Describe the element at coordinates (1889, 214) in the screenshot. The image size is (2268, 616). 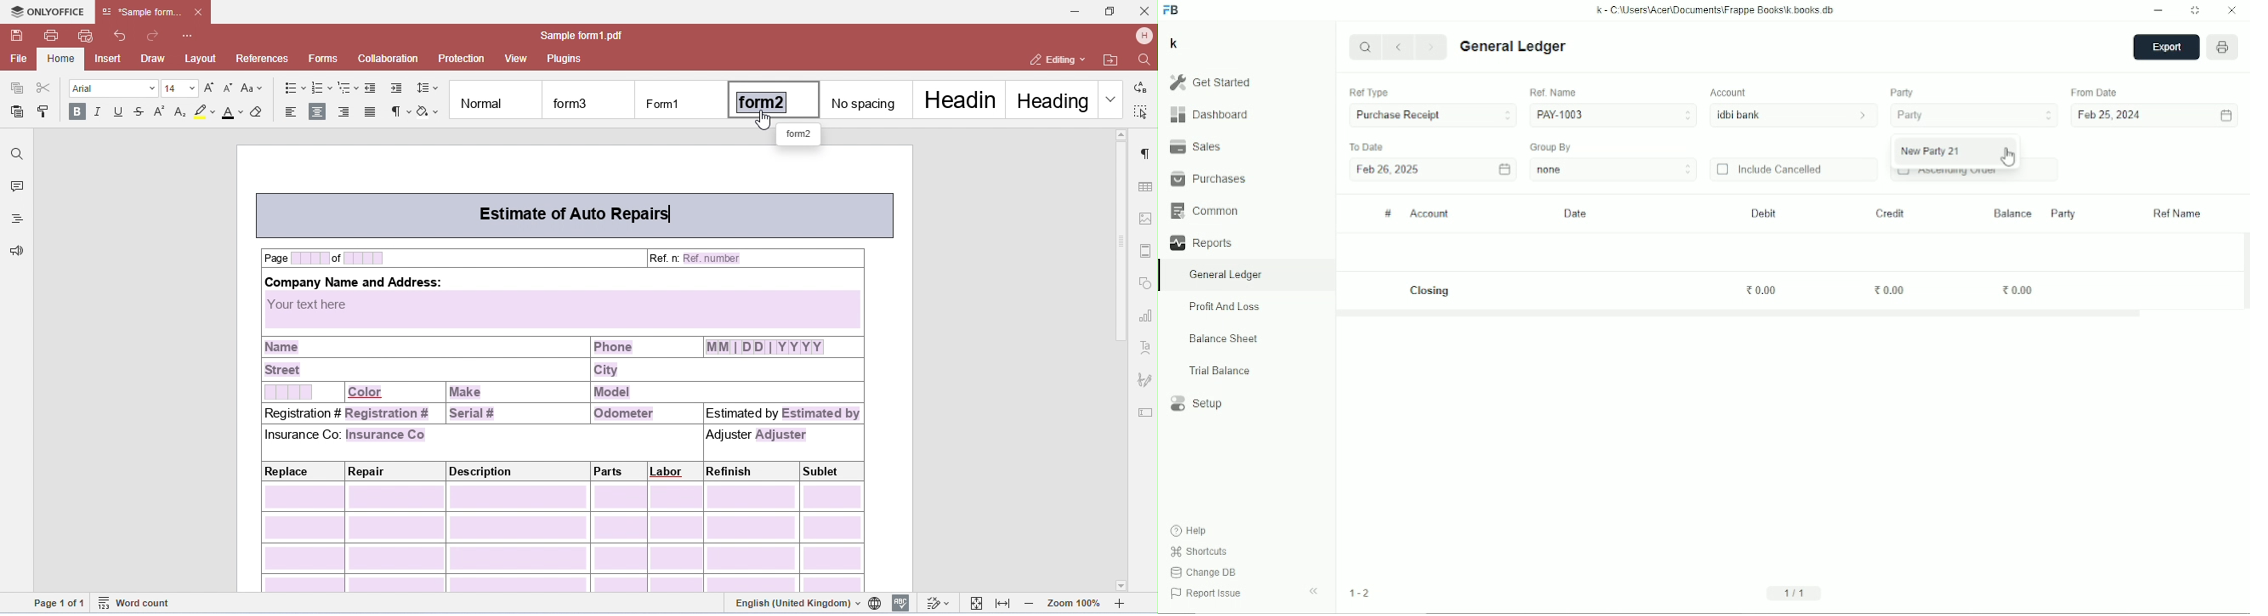
I see `Credit` at that location.